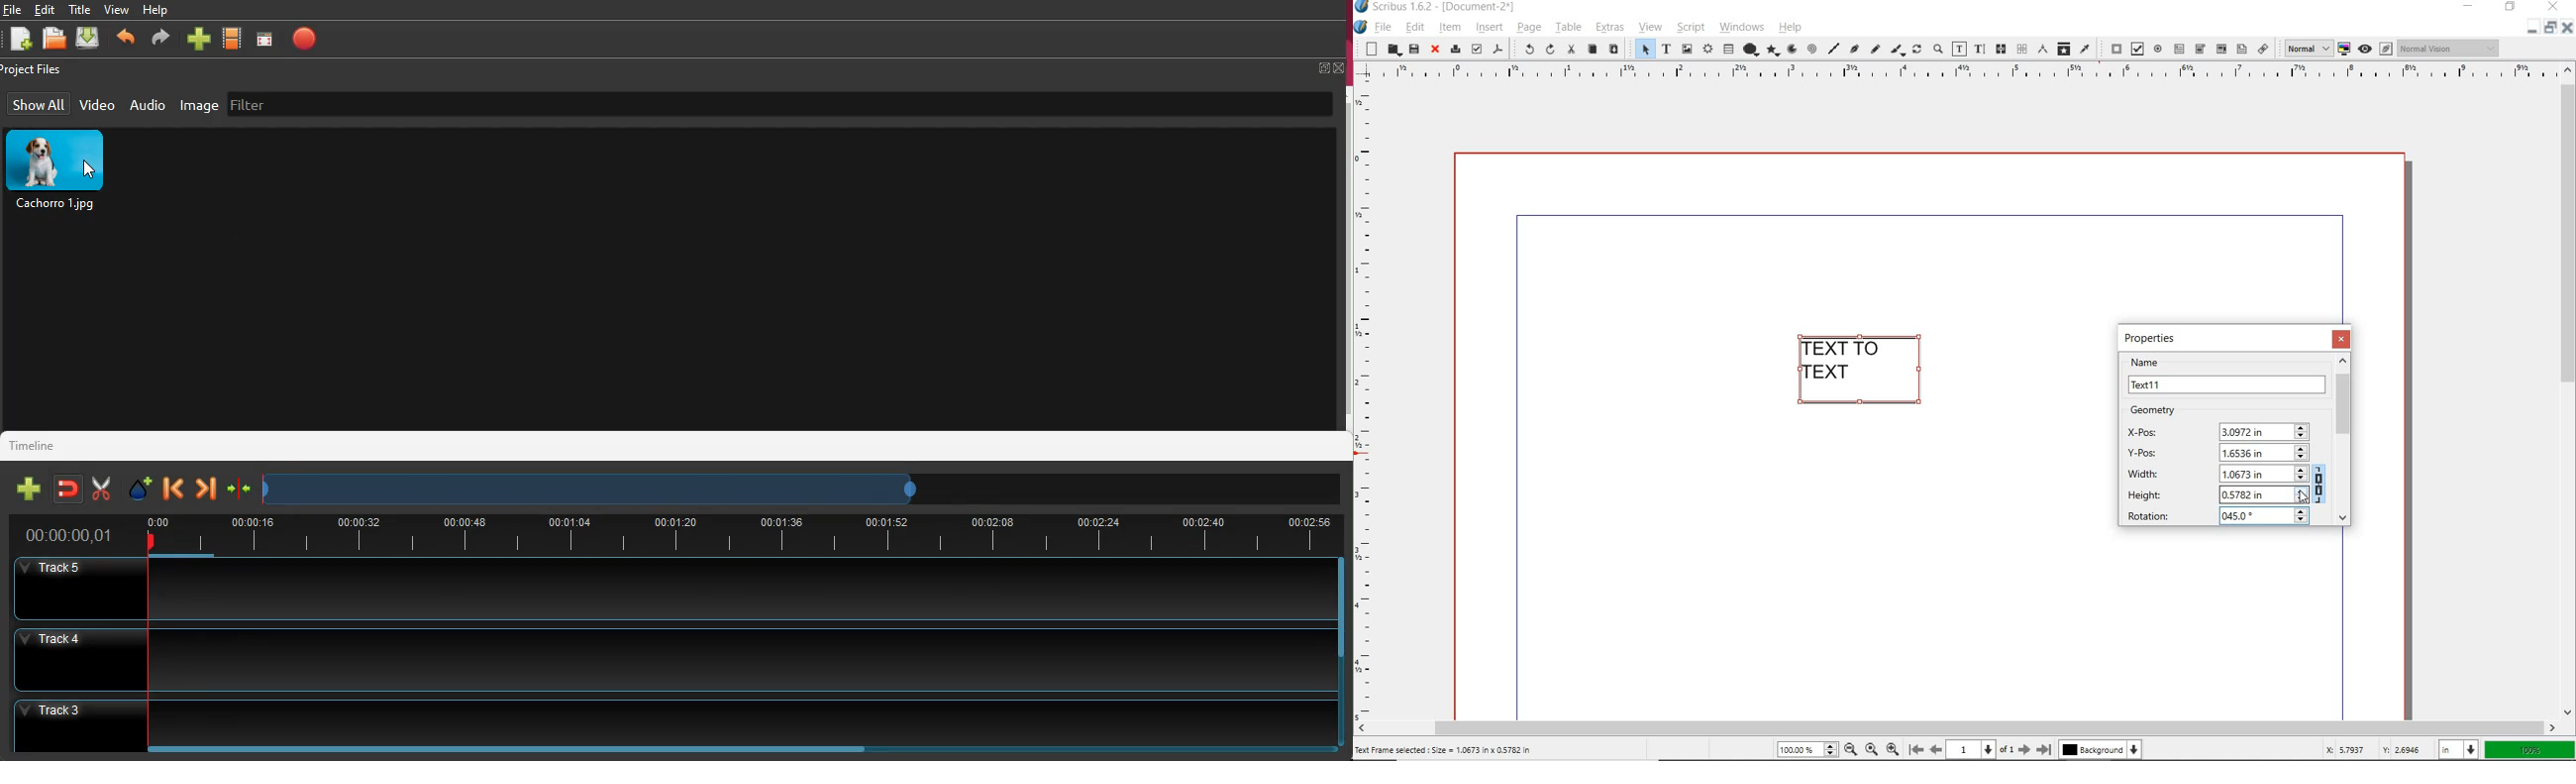 The image size is (2576, 784). I want to click on file, so click(1384, 28).